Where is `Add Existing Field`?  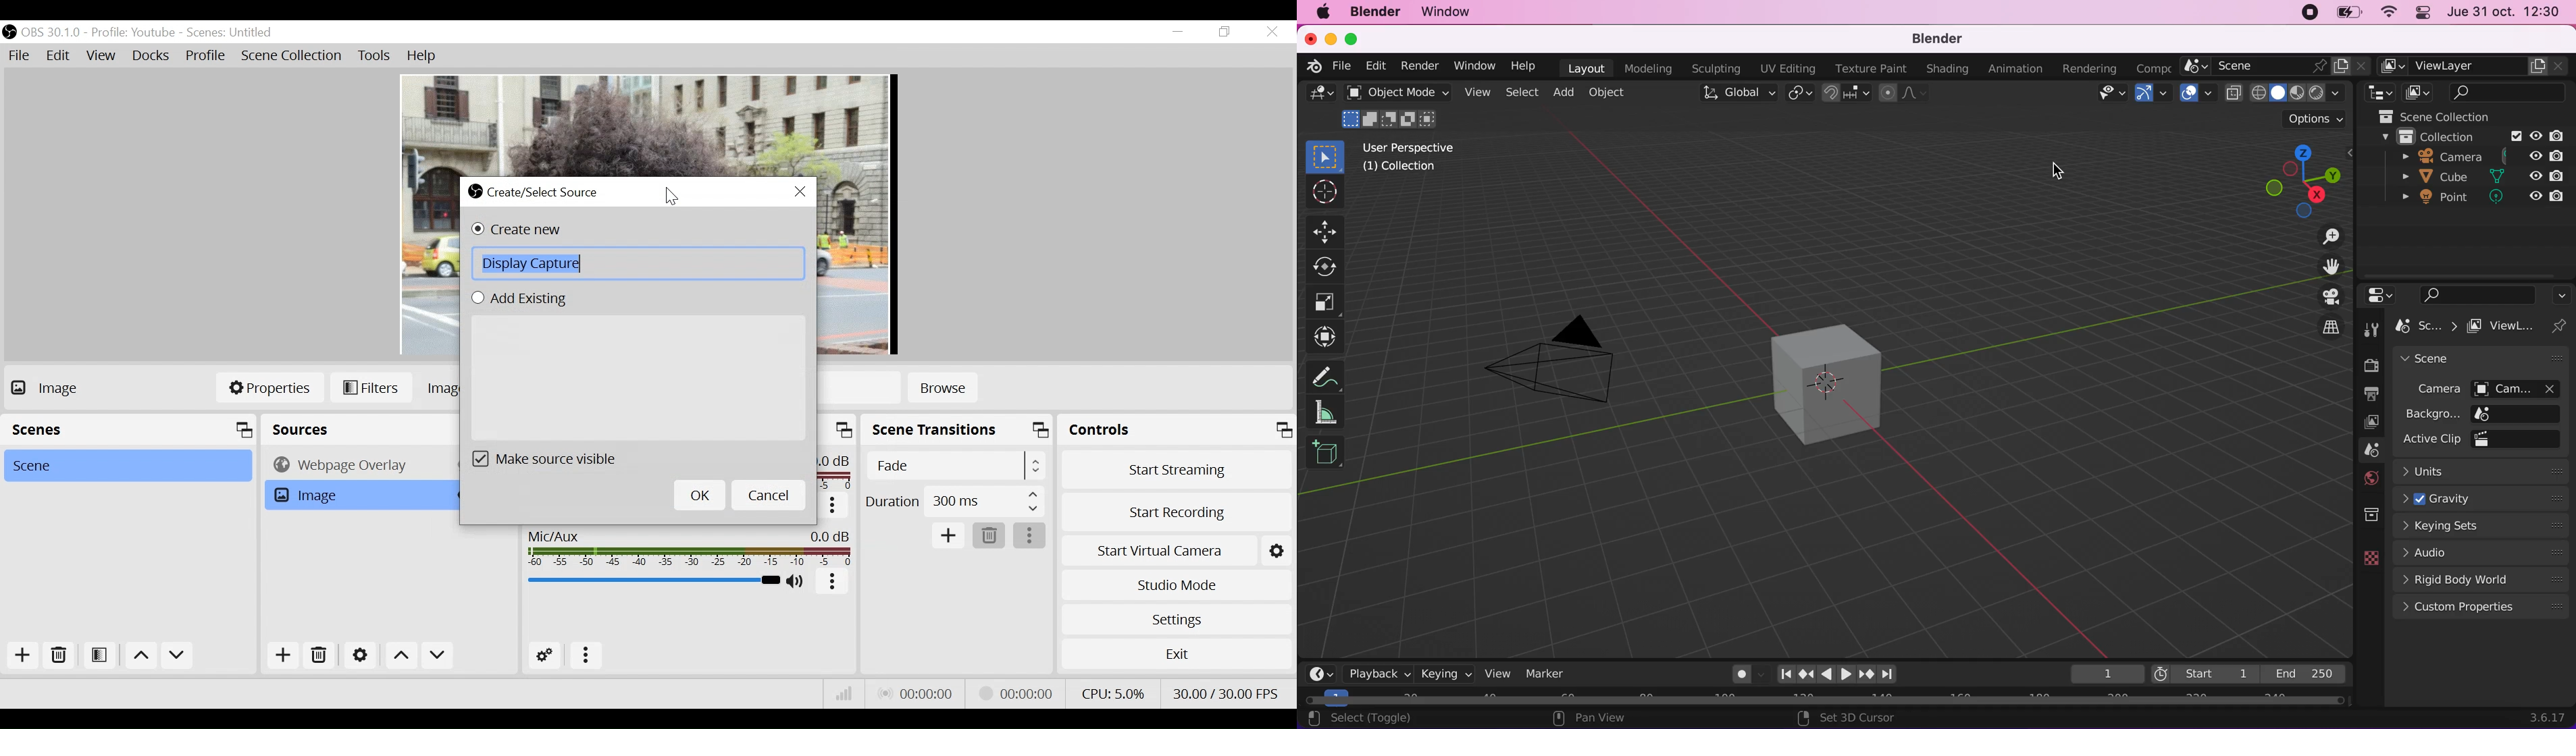
Add Existing Field is located at coordinates (638, 376).